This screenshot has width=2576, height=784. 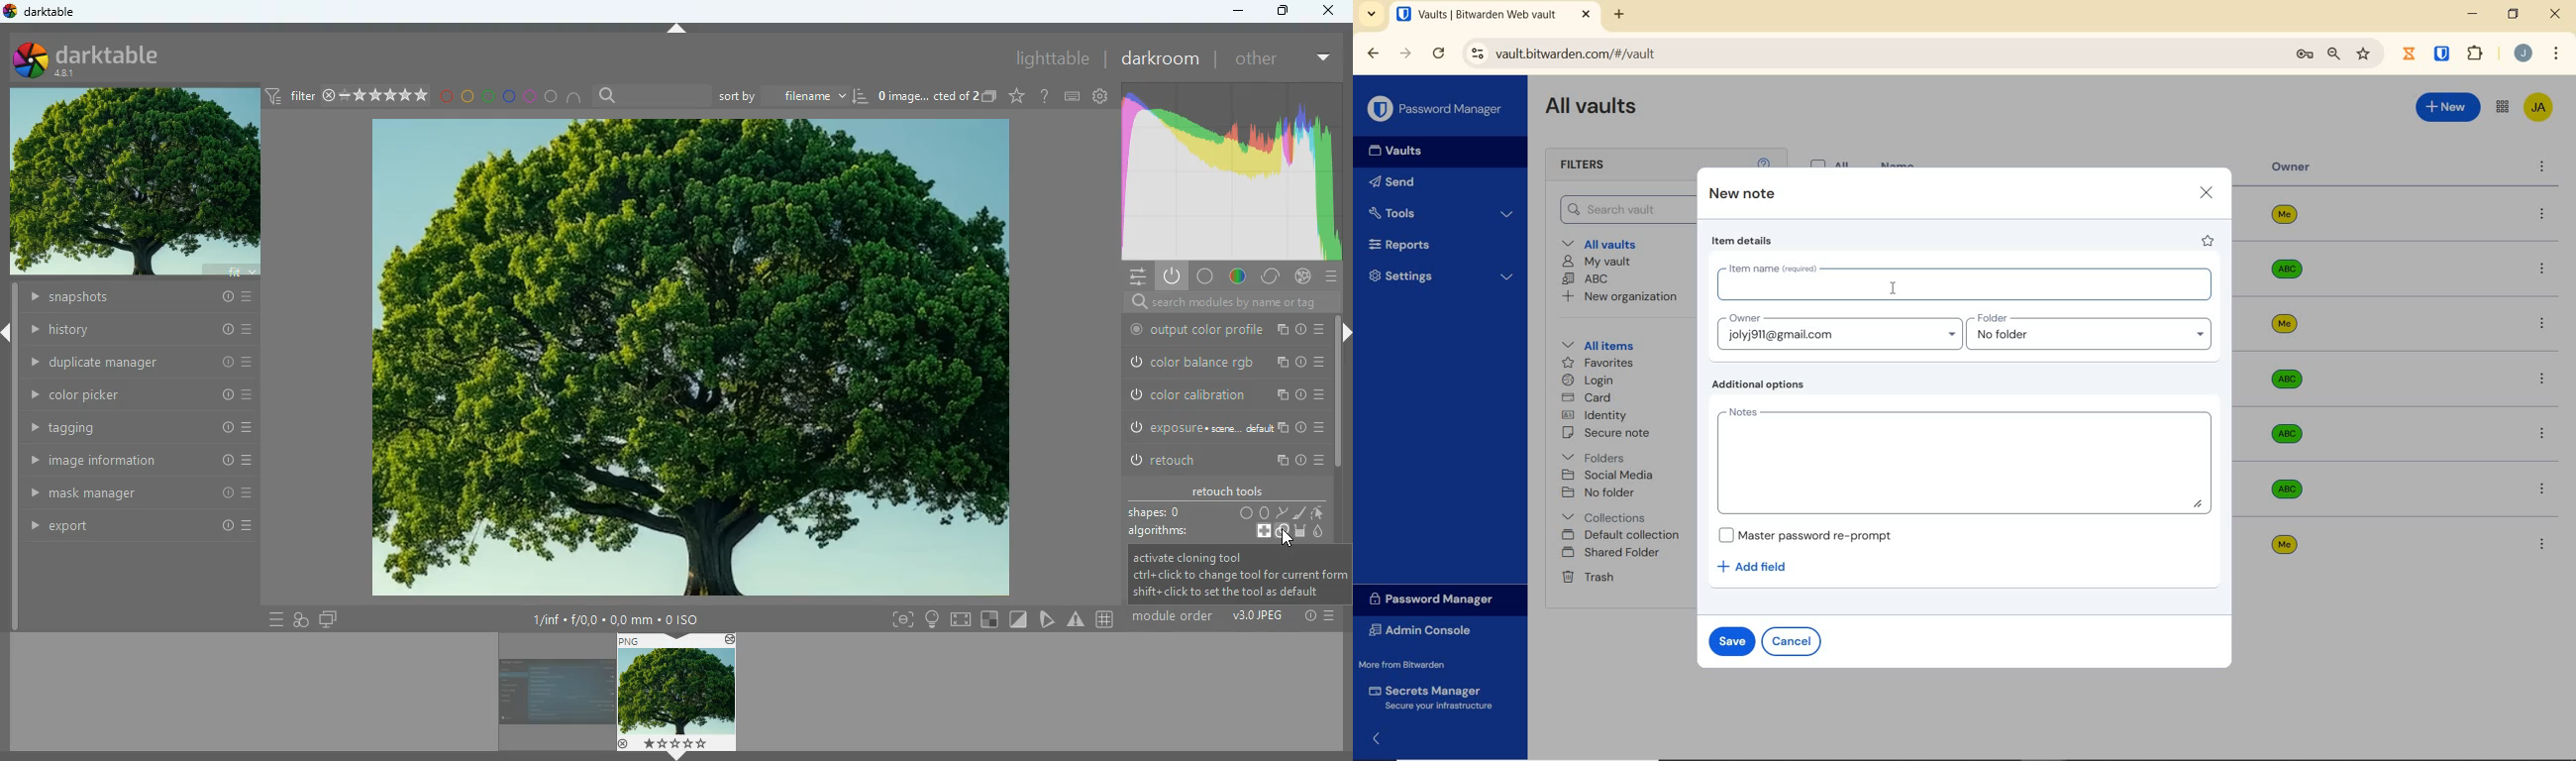 I want to click on favorites, so click(x=1595, y=362).